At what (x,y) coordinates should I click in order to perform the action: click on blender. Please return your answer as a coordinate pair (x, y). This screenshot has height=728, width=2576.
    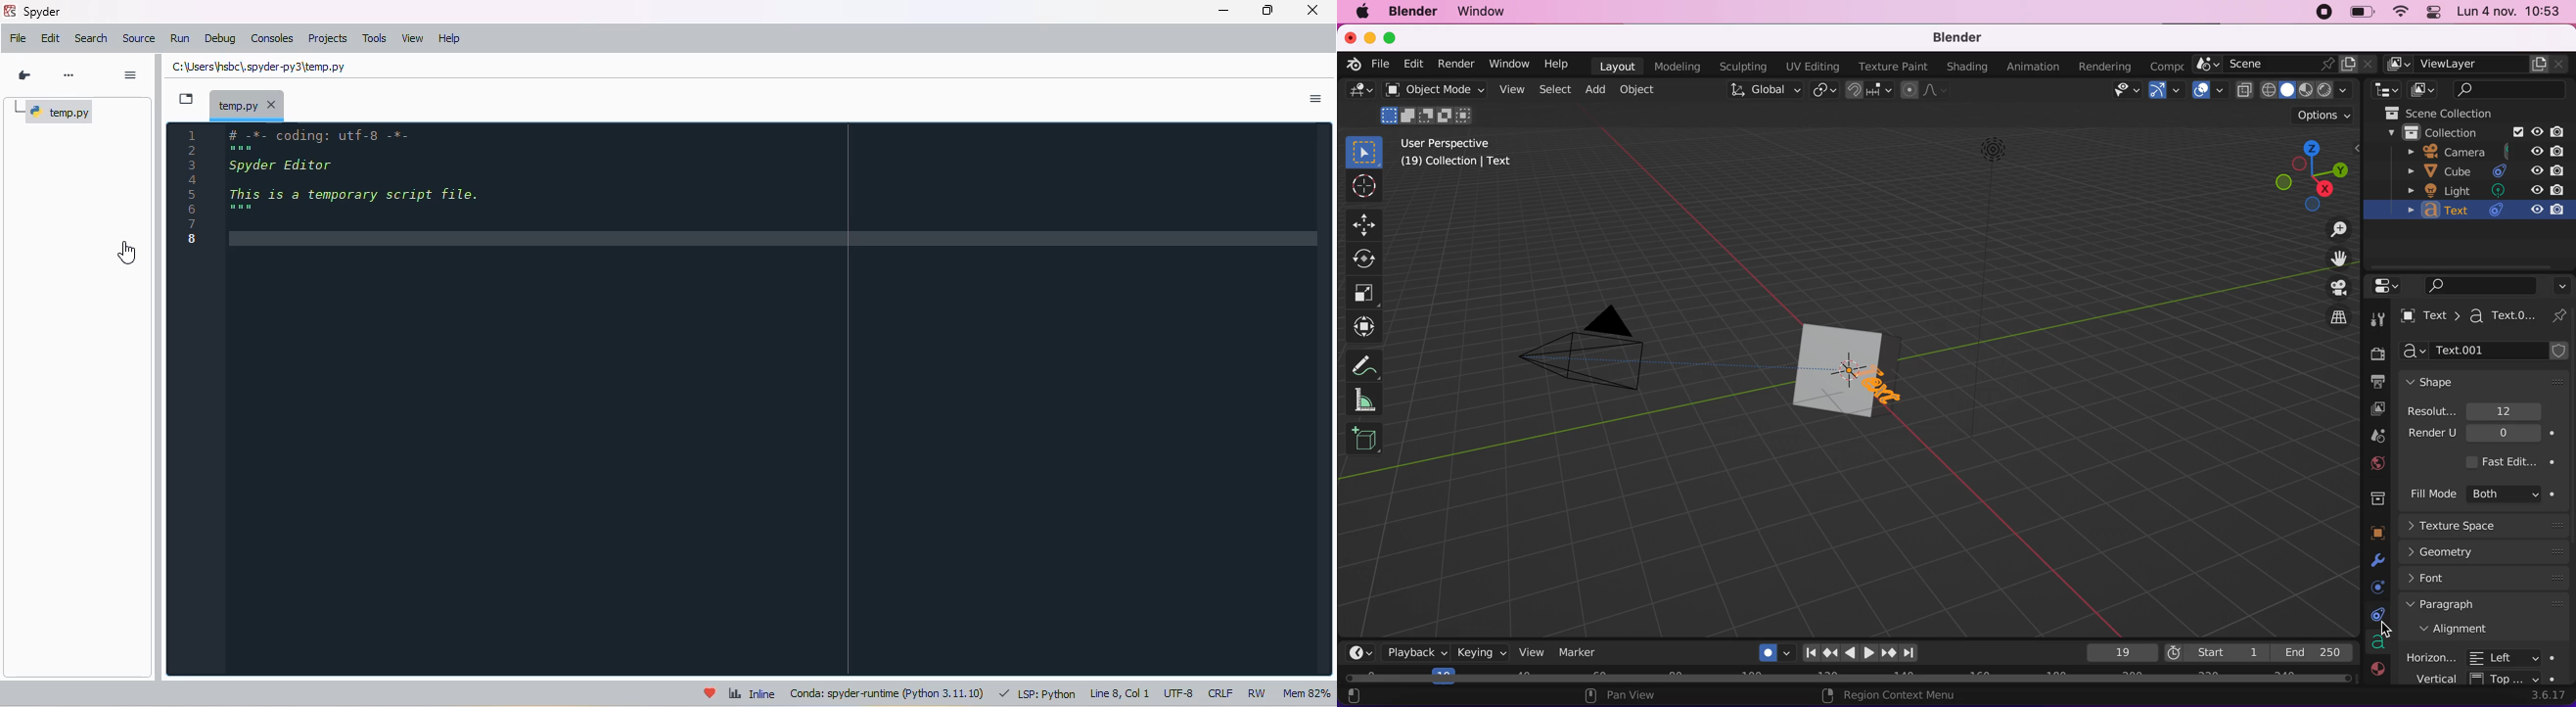
    Looking at the image, I should click on (1967, 37).